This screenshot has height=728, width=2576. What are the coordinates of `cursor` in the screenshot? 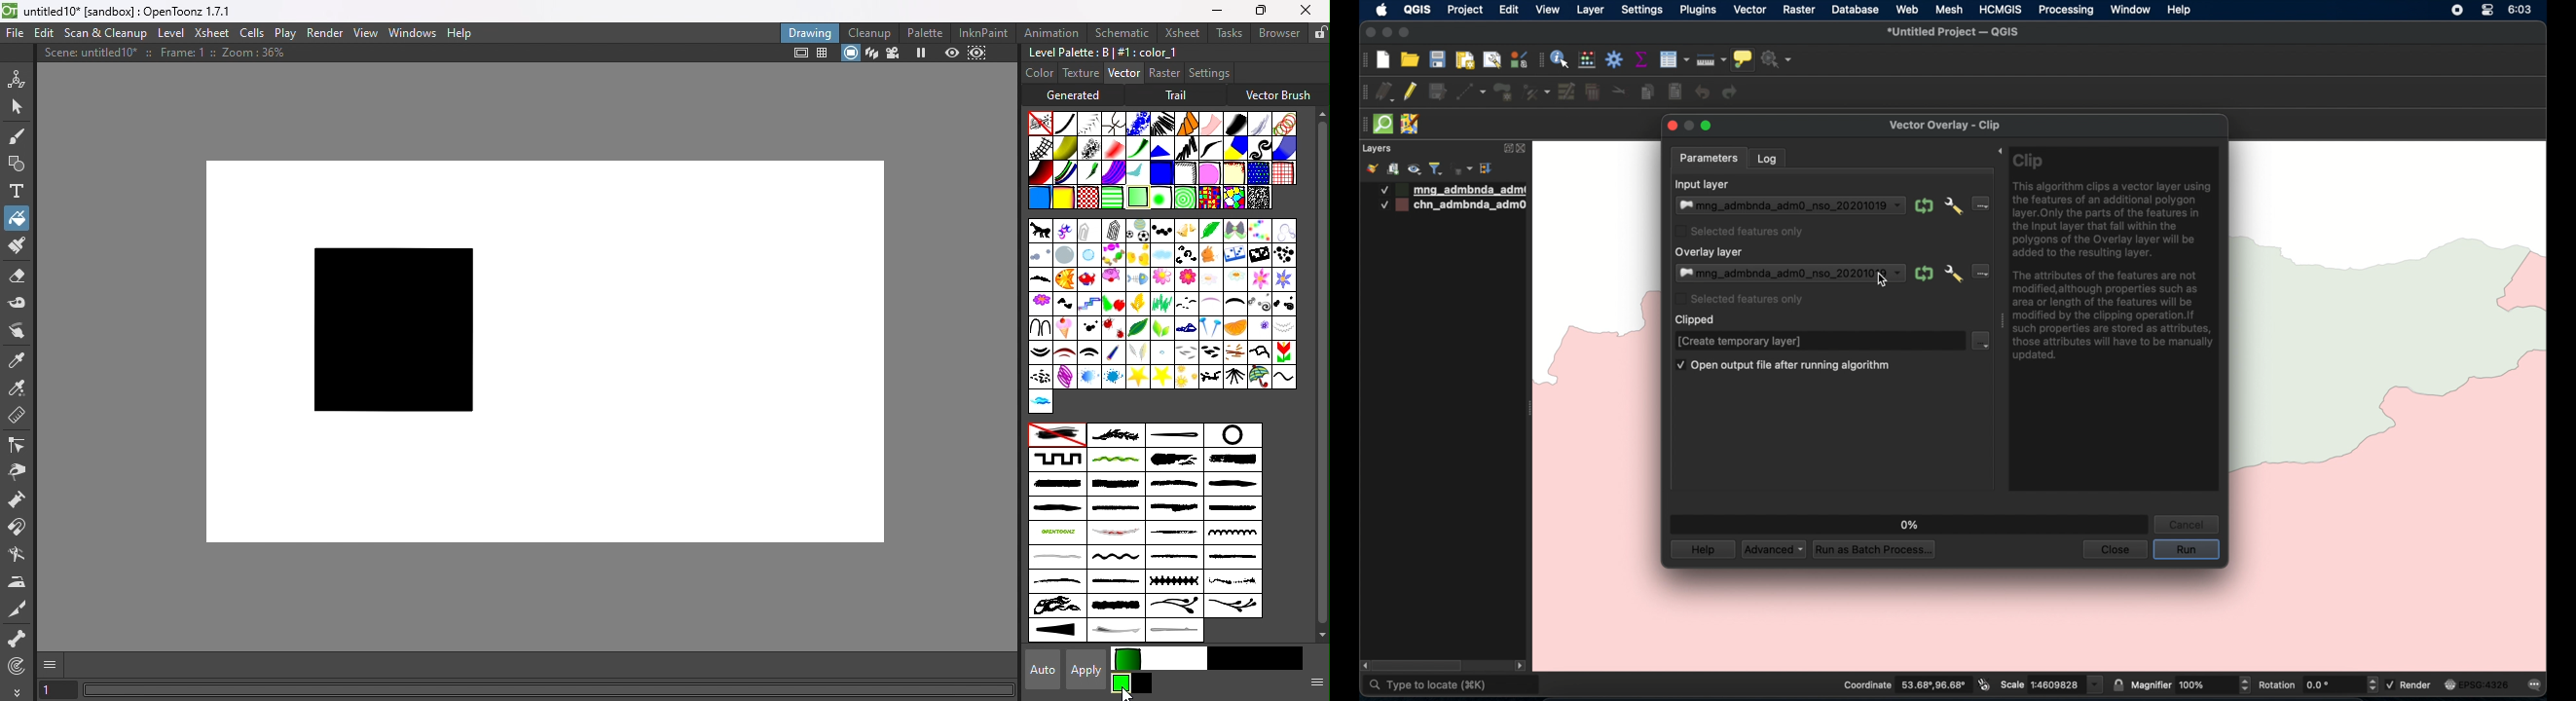 It's located at (1127, 691).